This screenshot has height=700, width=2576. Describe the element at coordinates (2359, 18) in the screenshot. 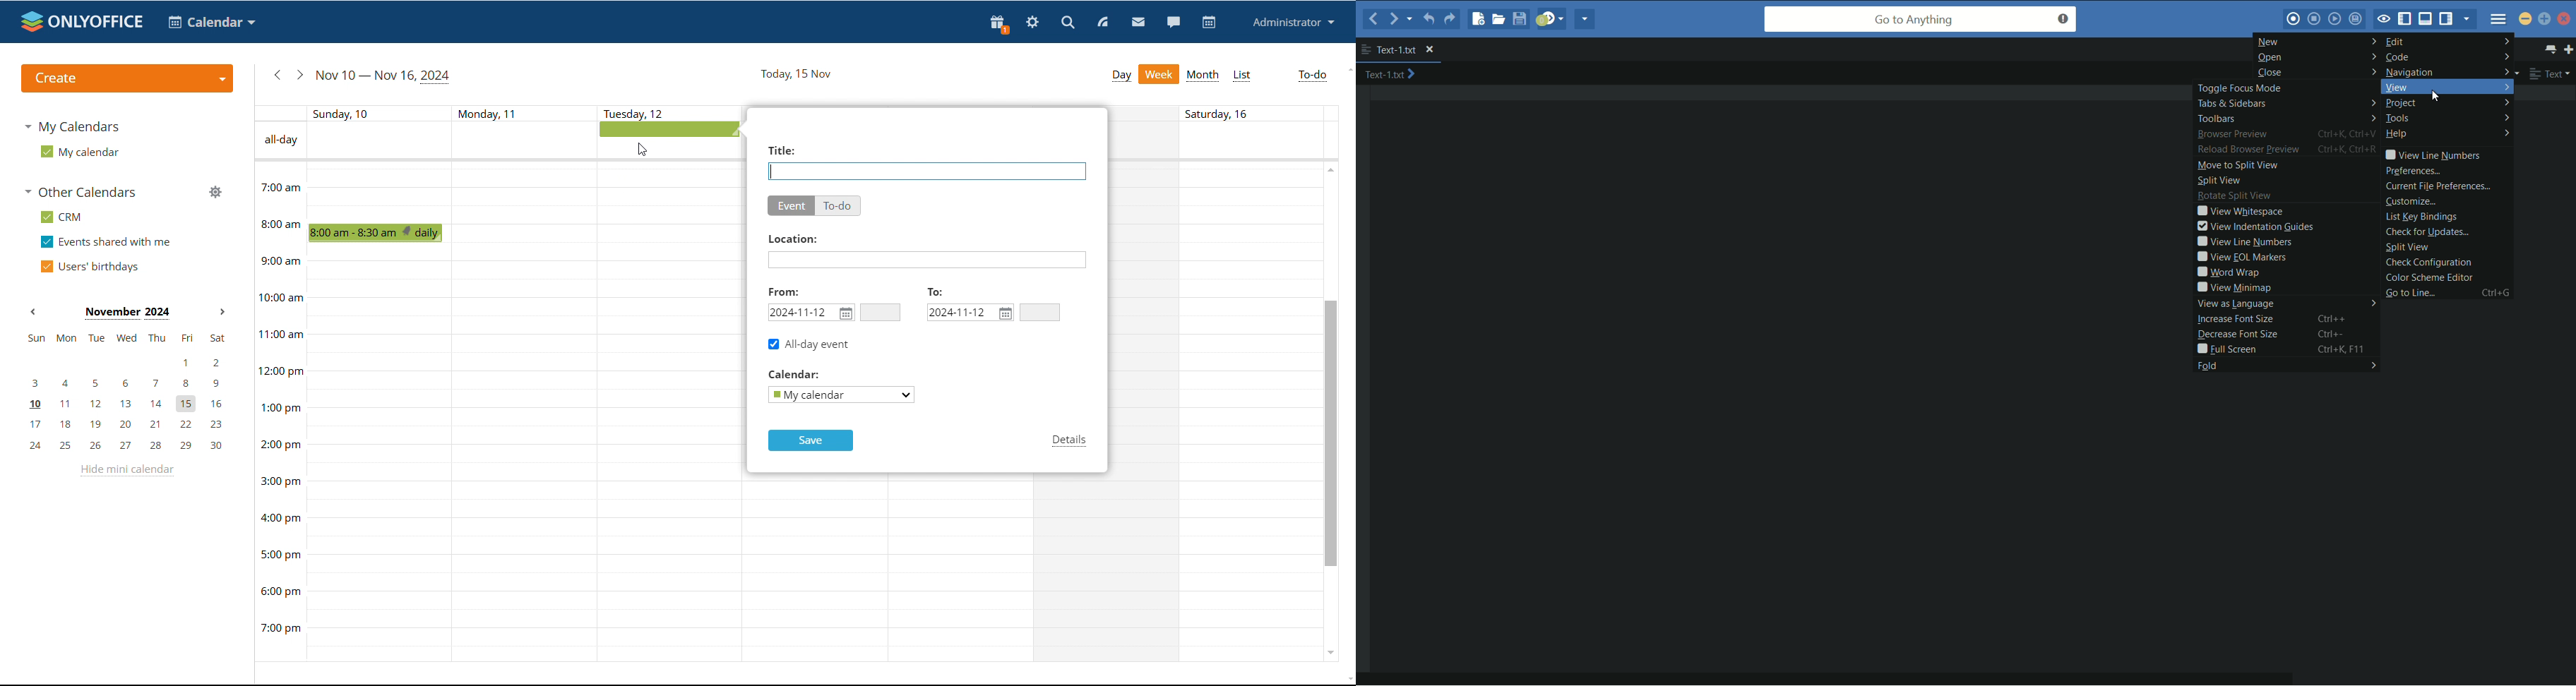

I see `save macro to toolbox` at that location.